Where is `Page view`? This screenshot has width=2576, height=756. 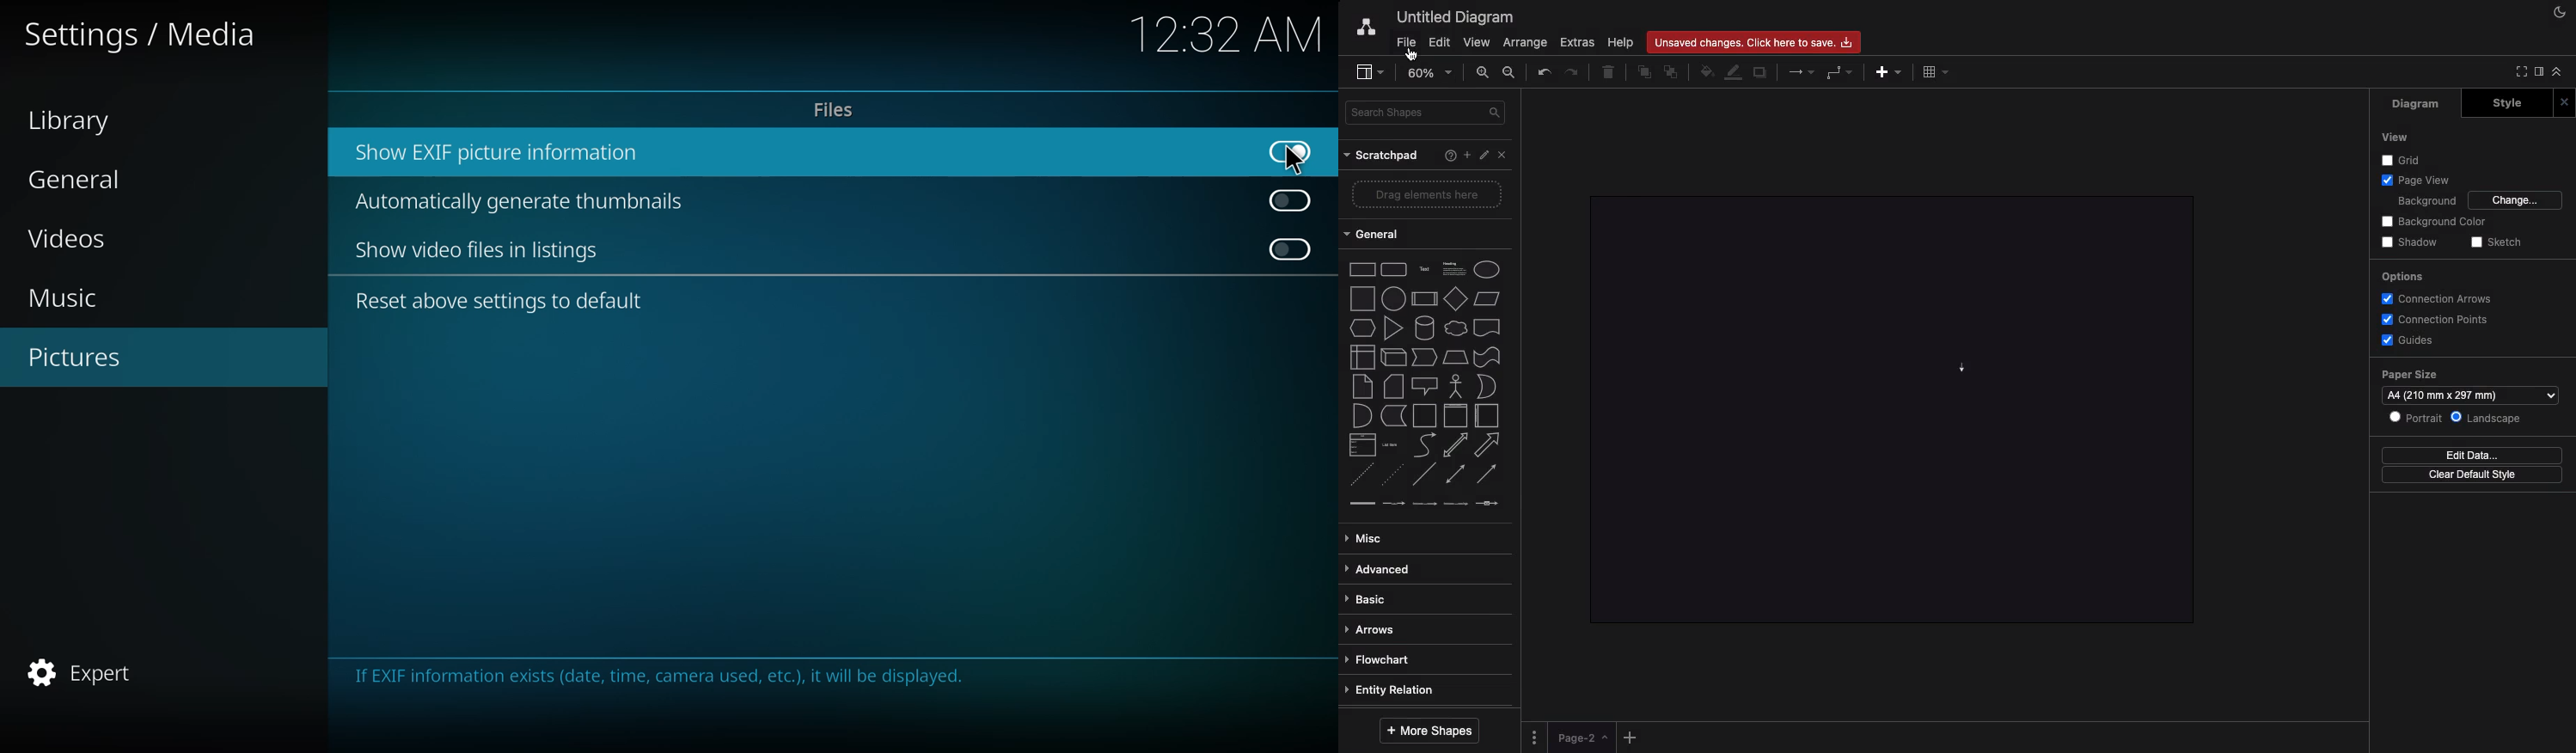
Page view is located at coordinates (2413, 179).